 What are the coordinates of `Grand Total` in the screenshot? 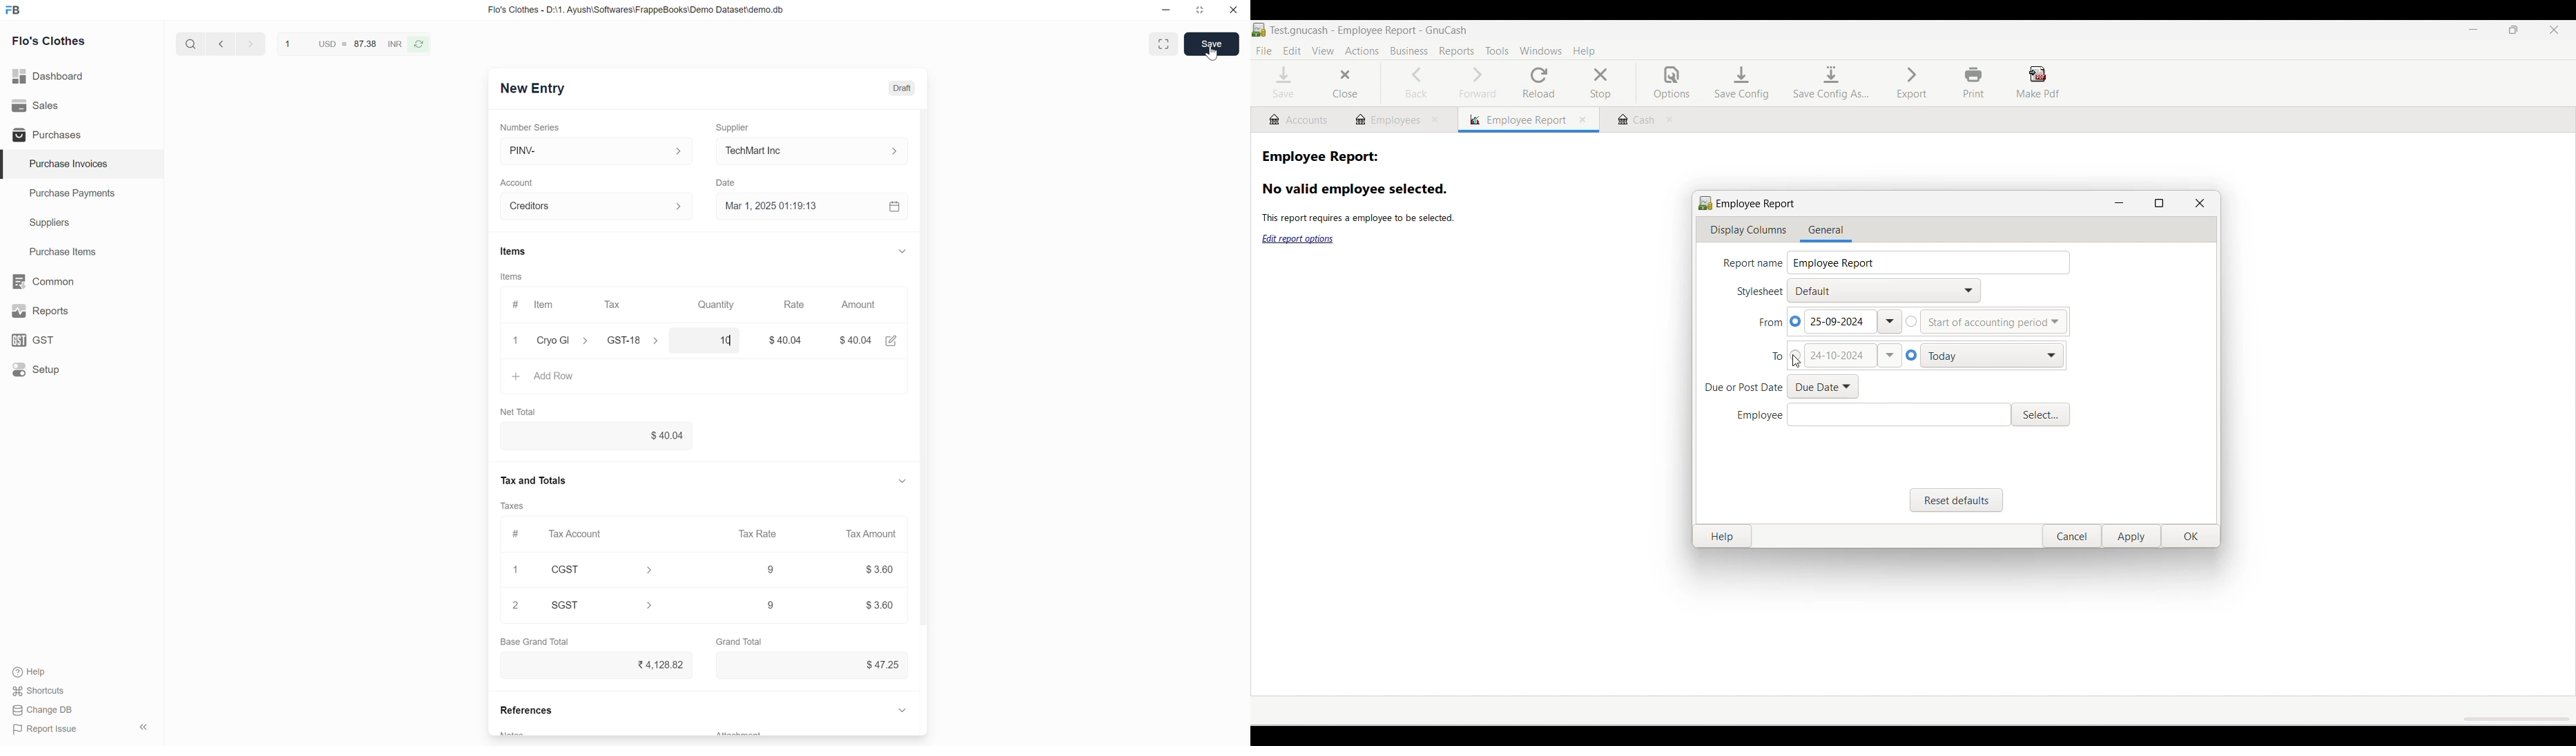 It's located at (740, 640).